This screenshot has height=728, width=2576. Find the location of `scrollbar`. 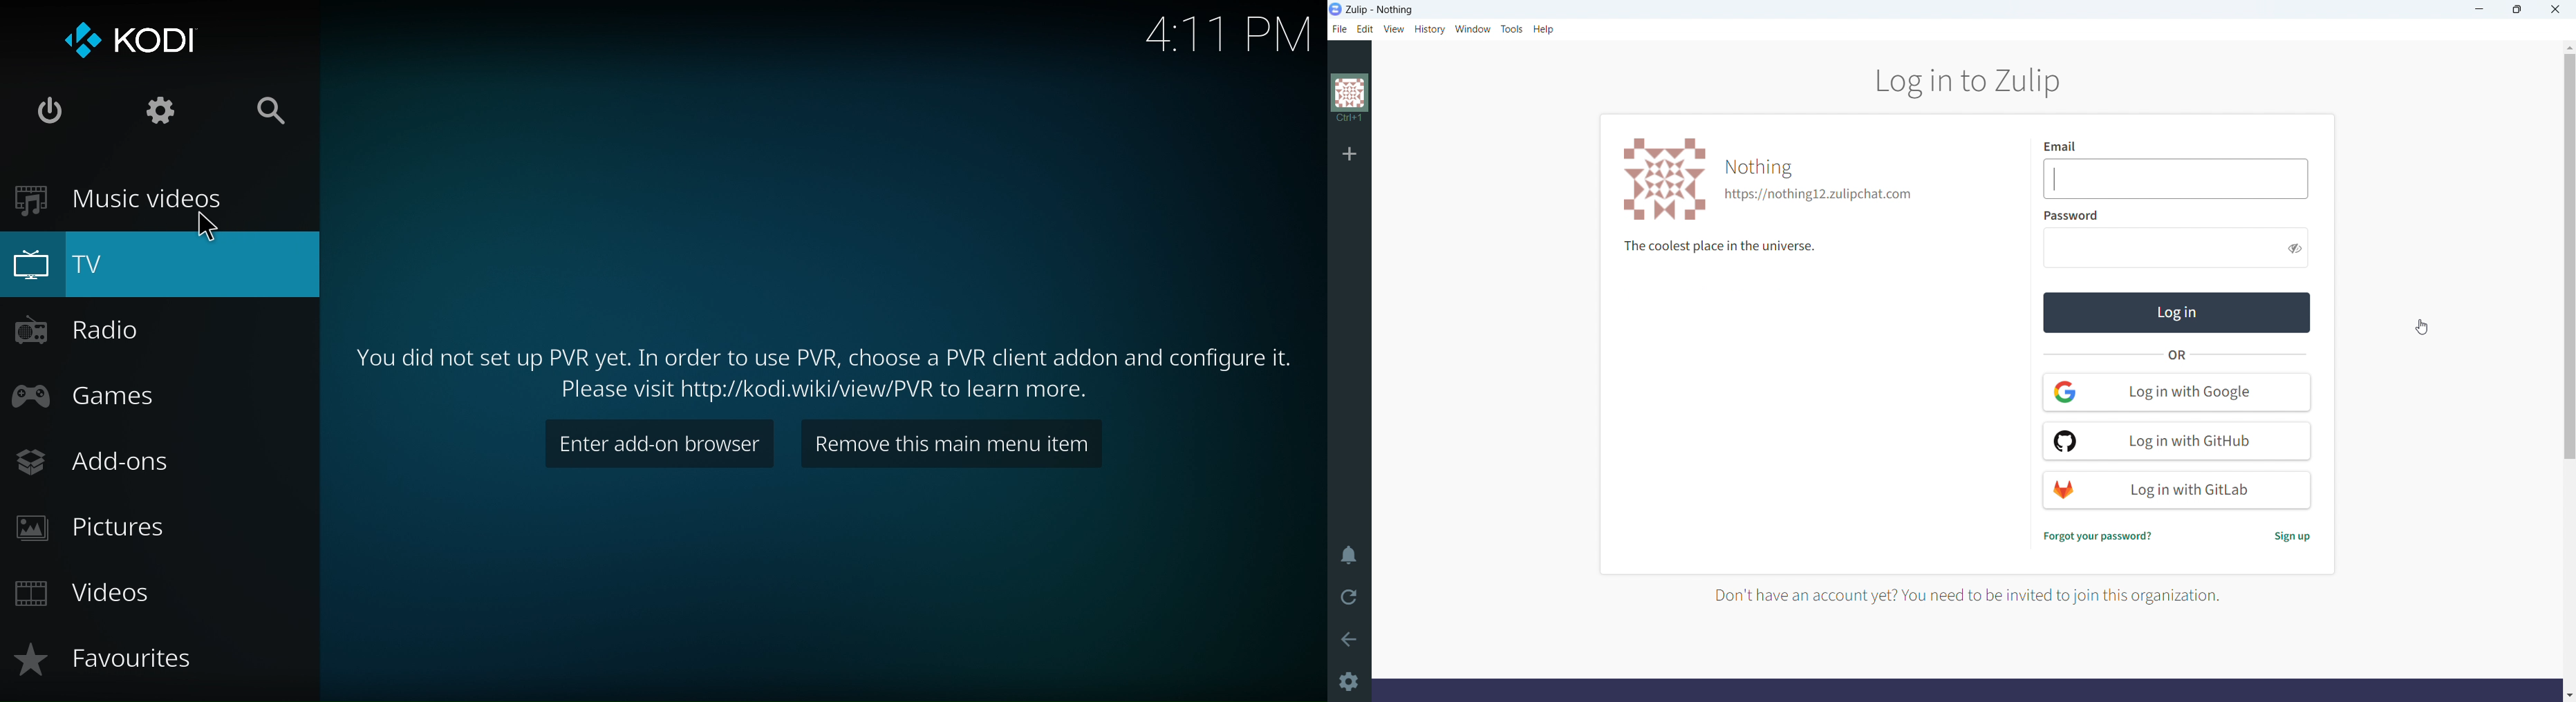

scrollbar is located at coordinates (2570, 255).